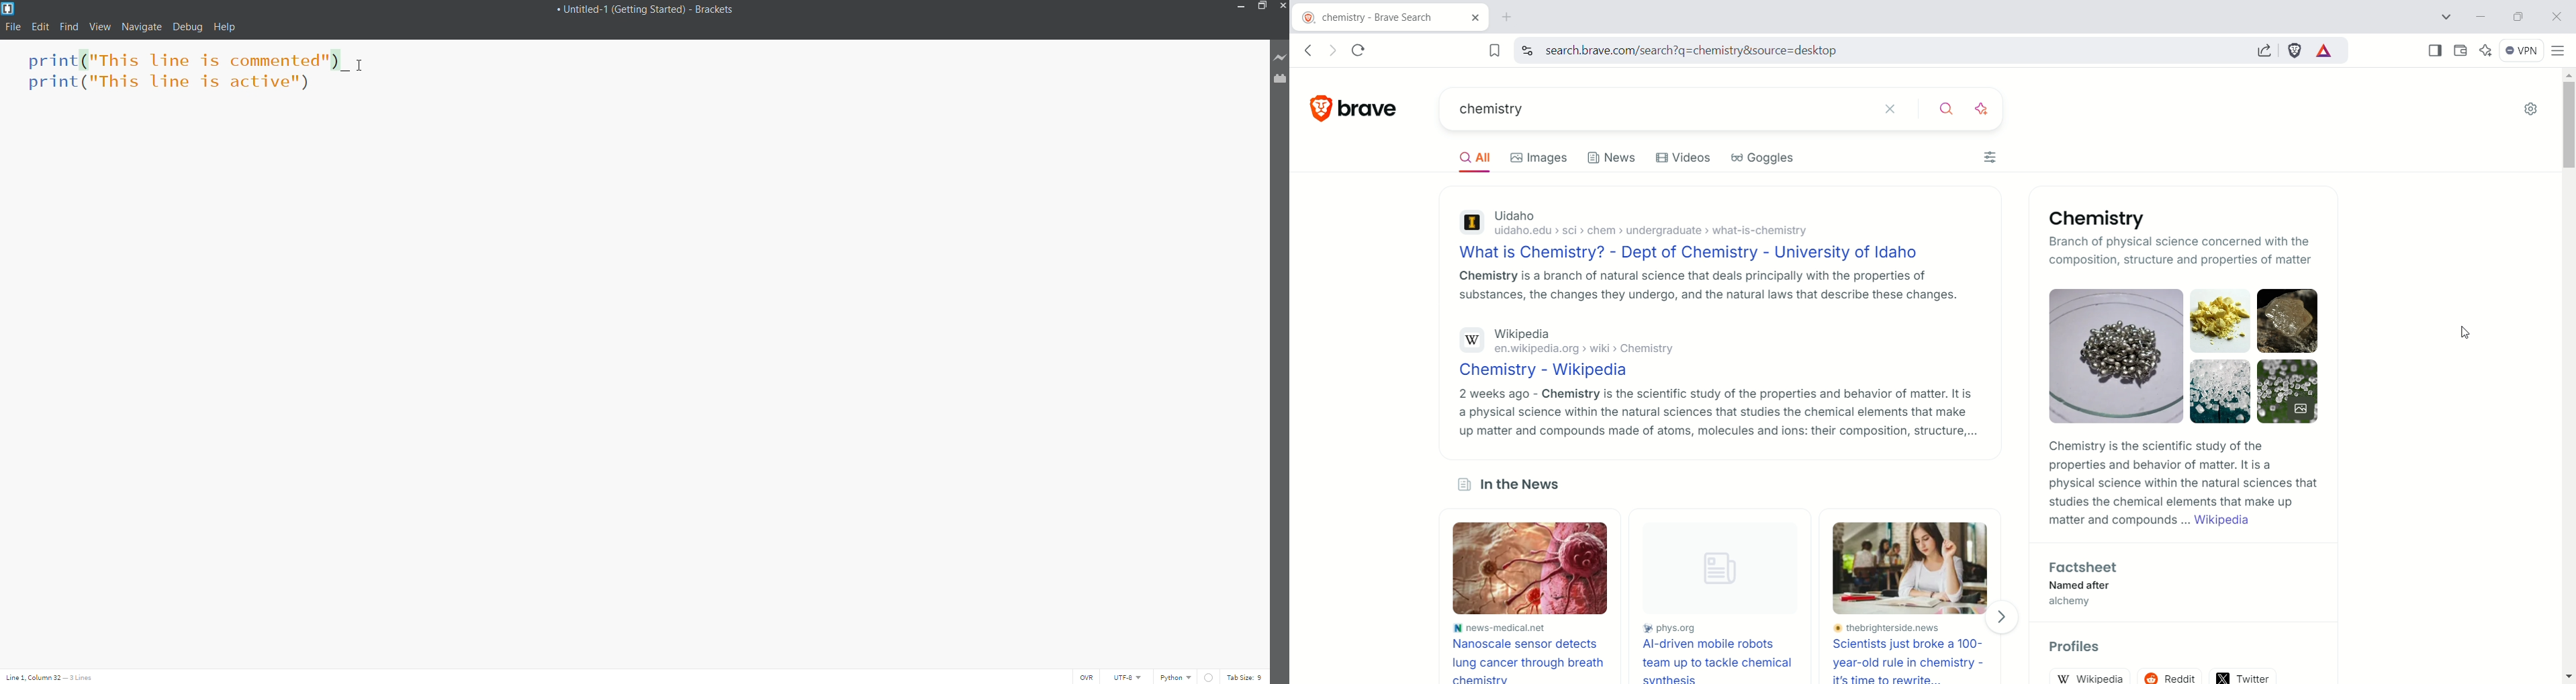  I want to click on Line and Column, so click(52, 677).